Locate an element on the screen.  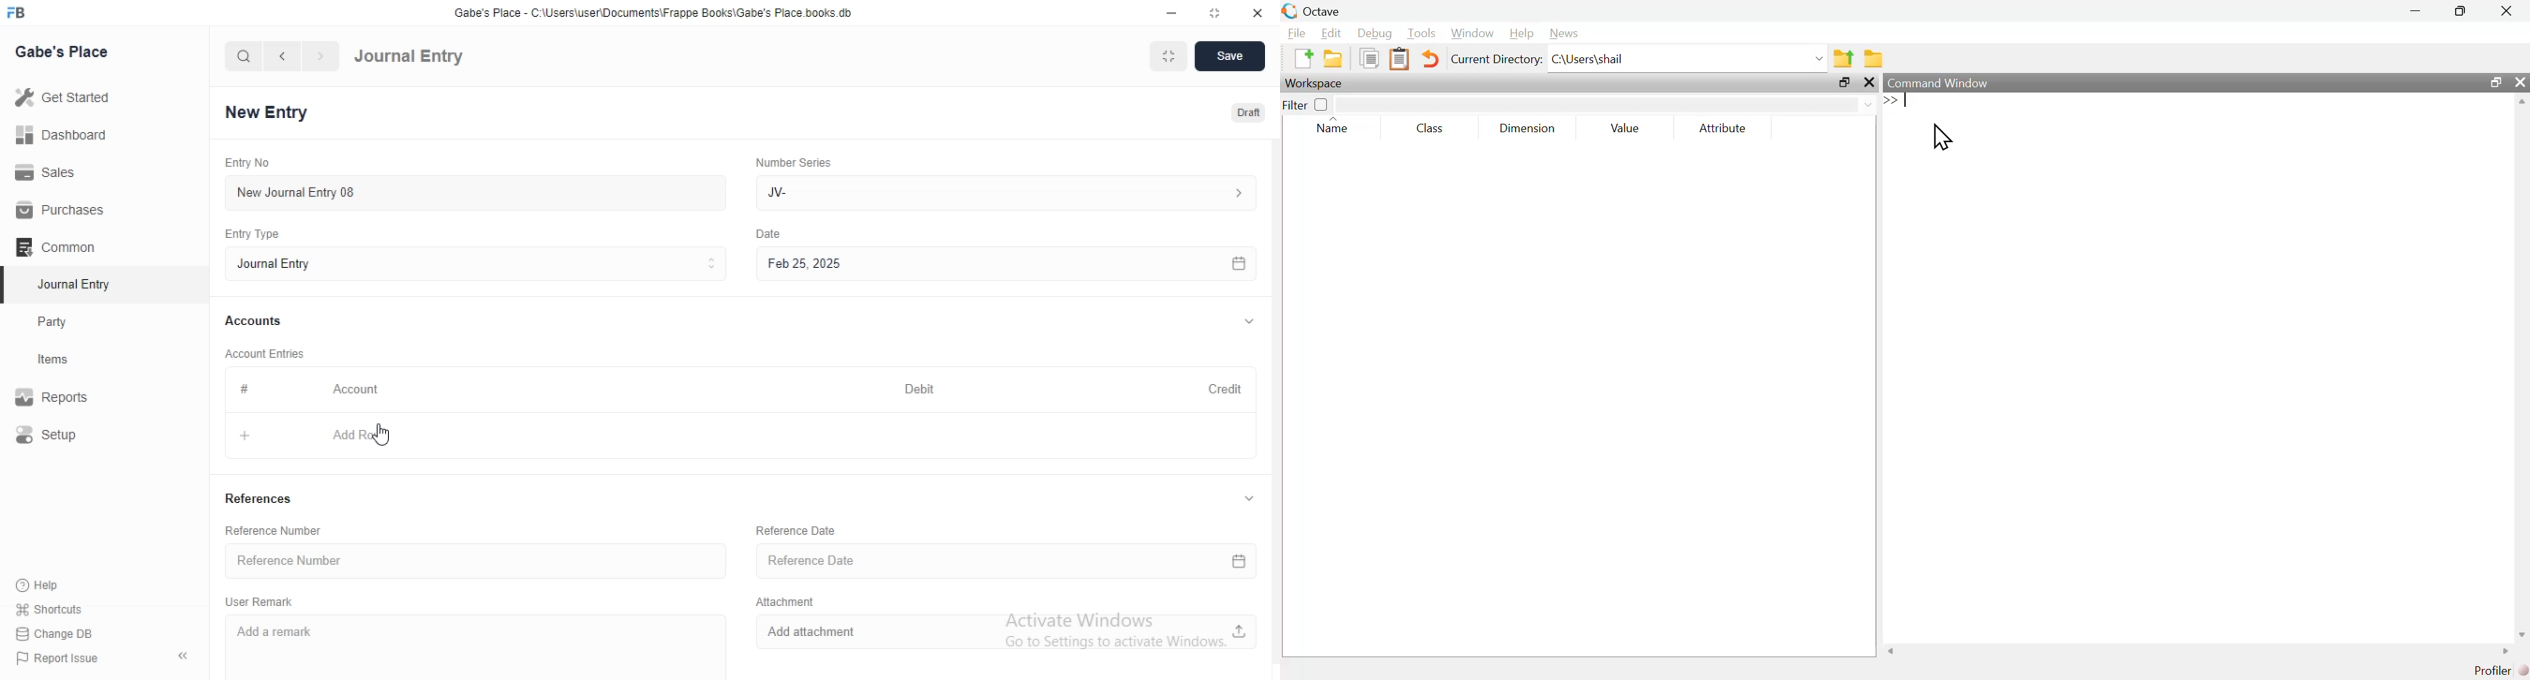
New Journal Entry 08 is located at coordinates (470, 192).